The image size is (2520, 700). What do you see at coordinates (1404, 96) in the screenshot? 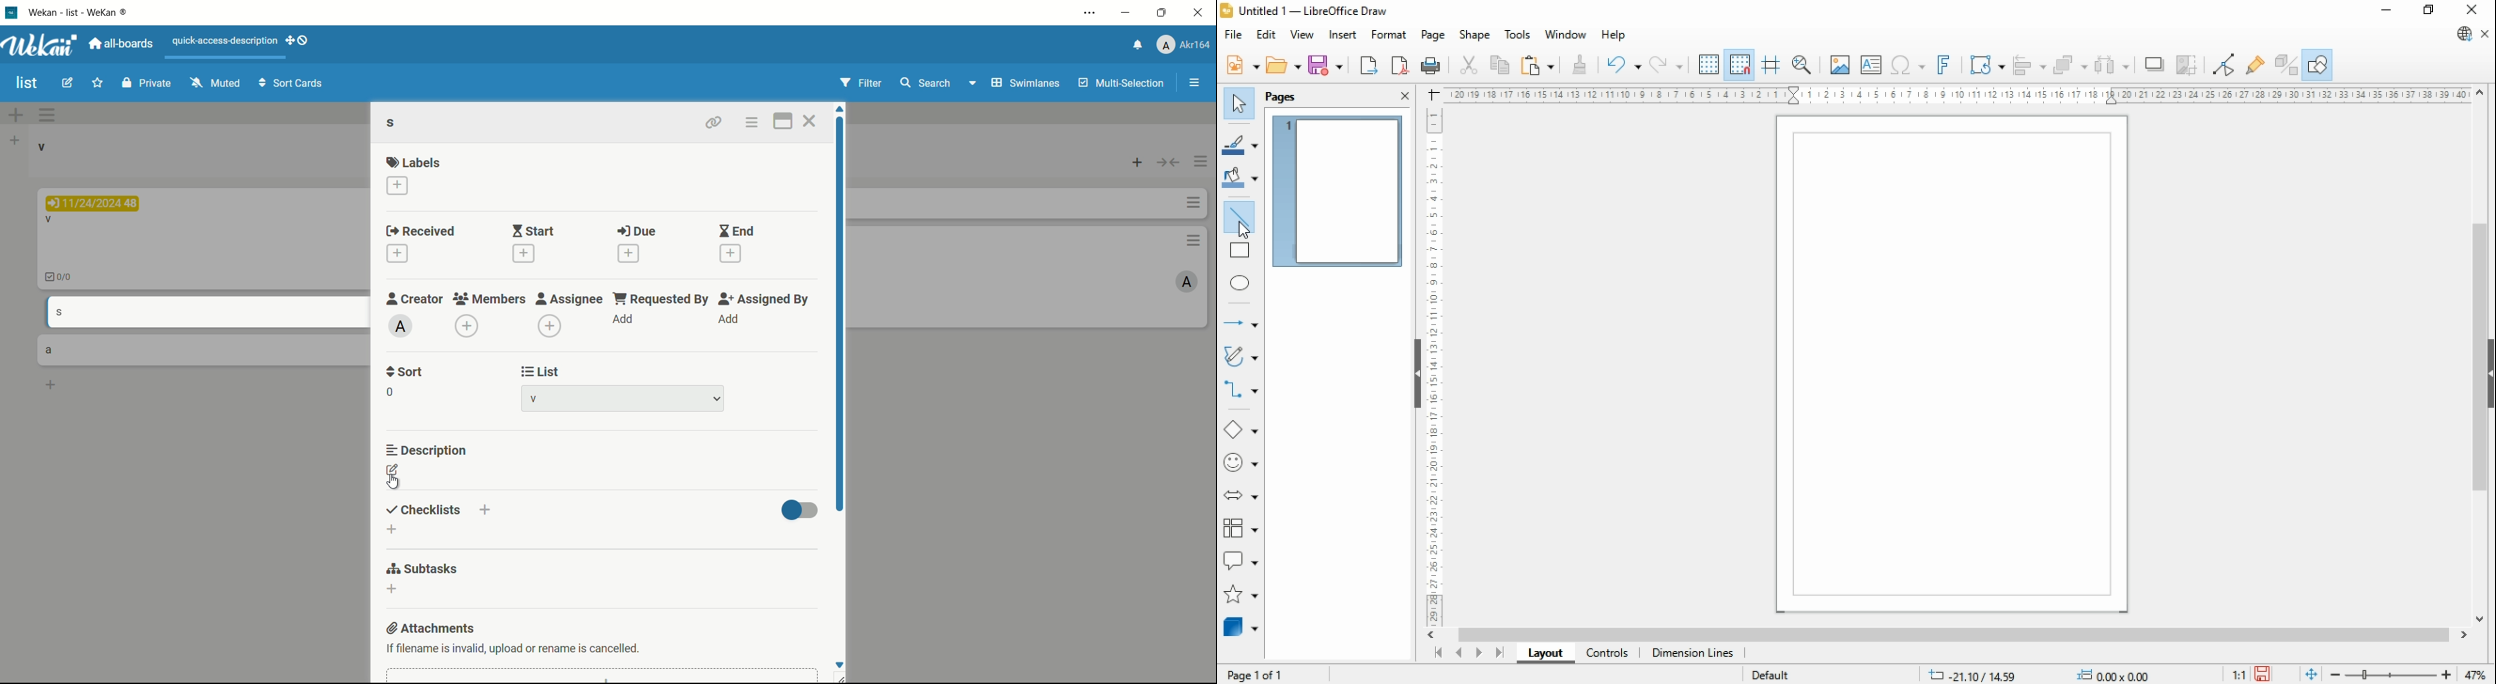
I see `close pane` at bounding box center [1404, 96].